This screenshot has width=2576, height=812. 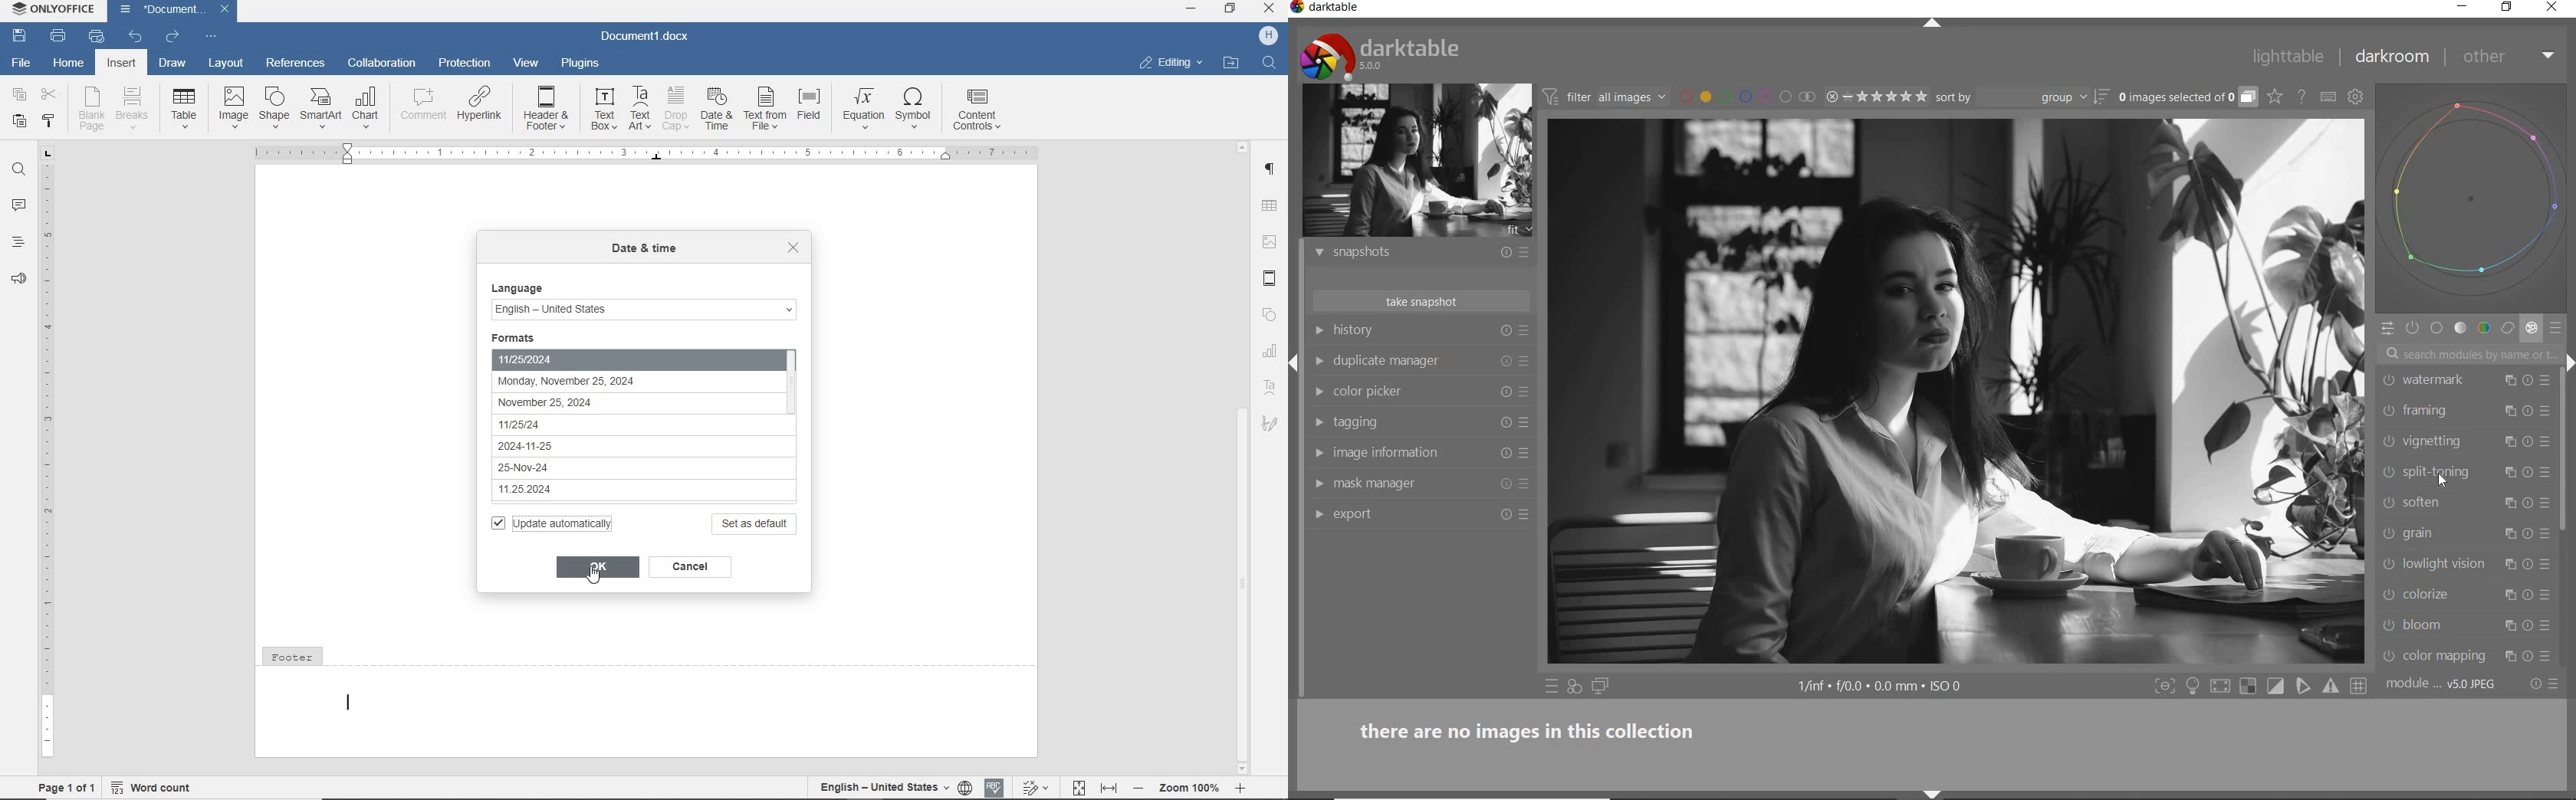 I want to click on image preview, so click(x=1418, y=161).